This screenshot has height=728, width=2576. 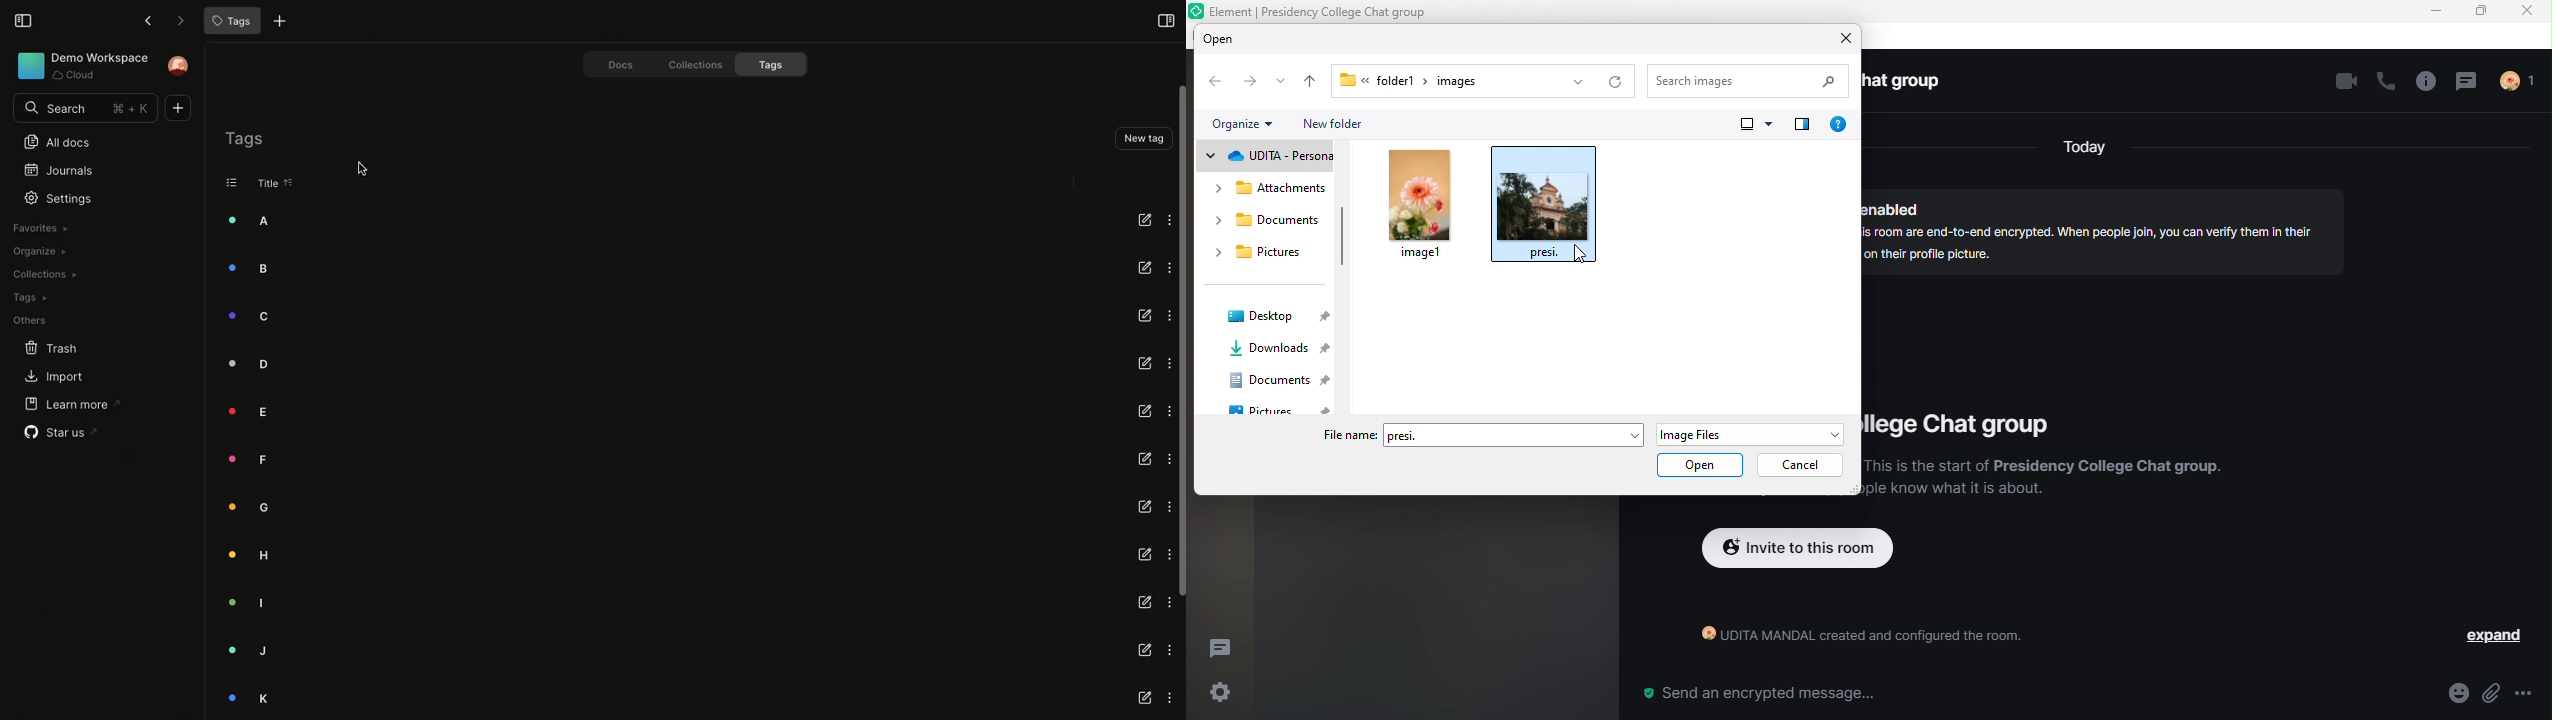 I want to click on Options, so click(x=1169, y=601).